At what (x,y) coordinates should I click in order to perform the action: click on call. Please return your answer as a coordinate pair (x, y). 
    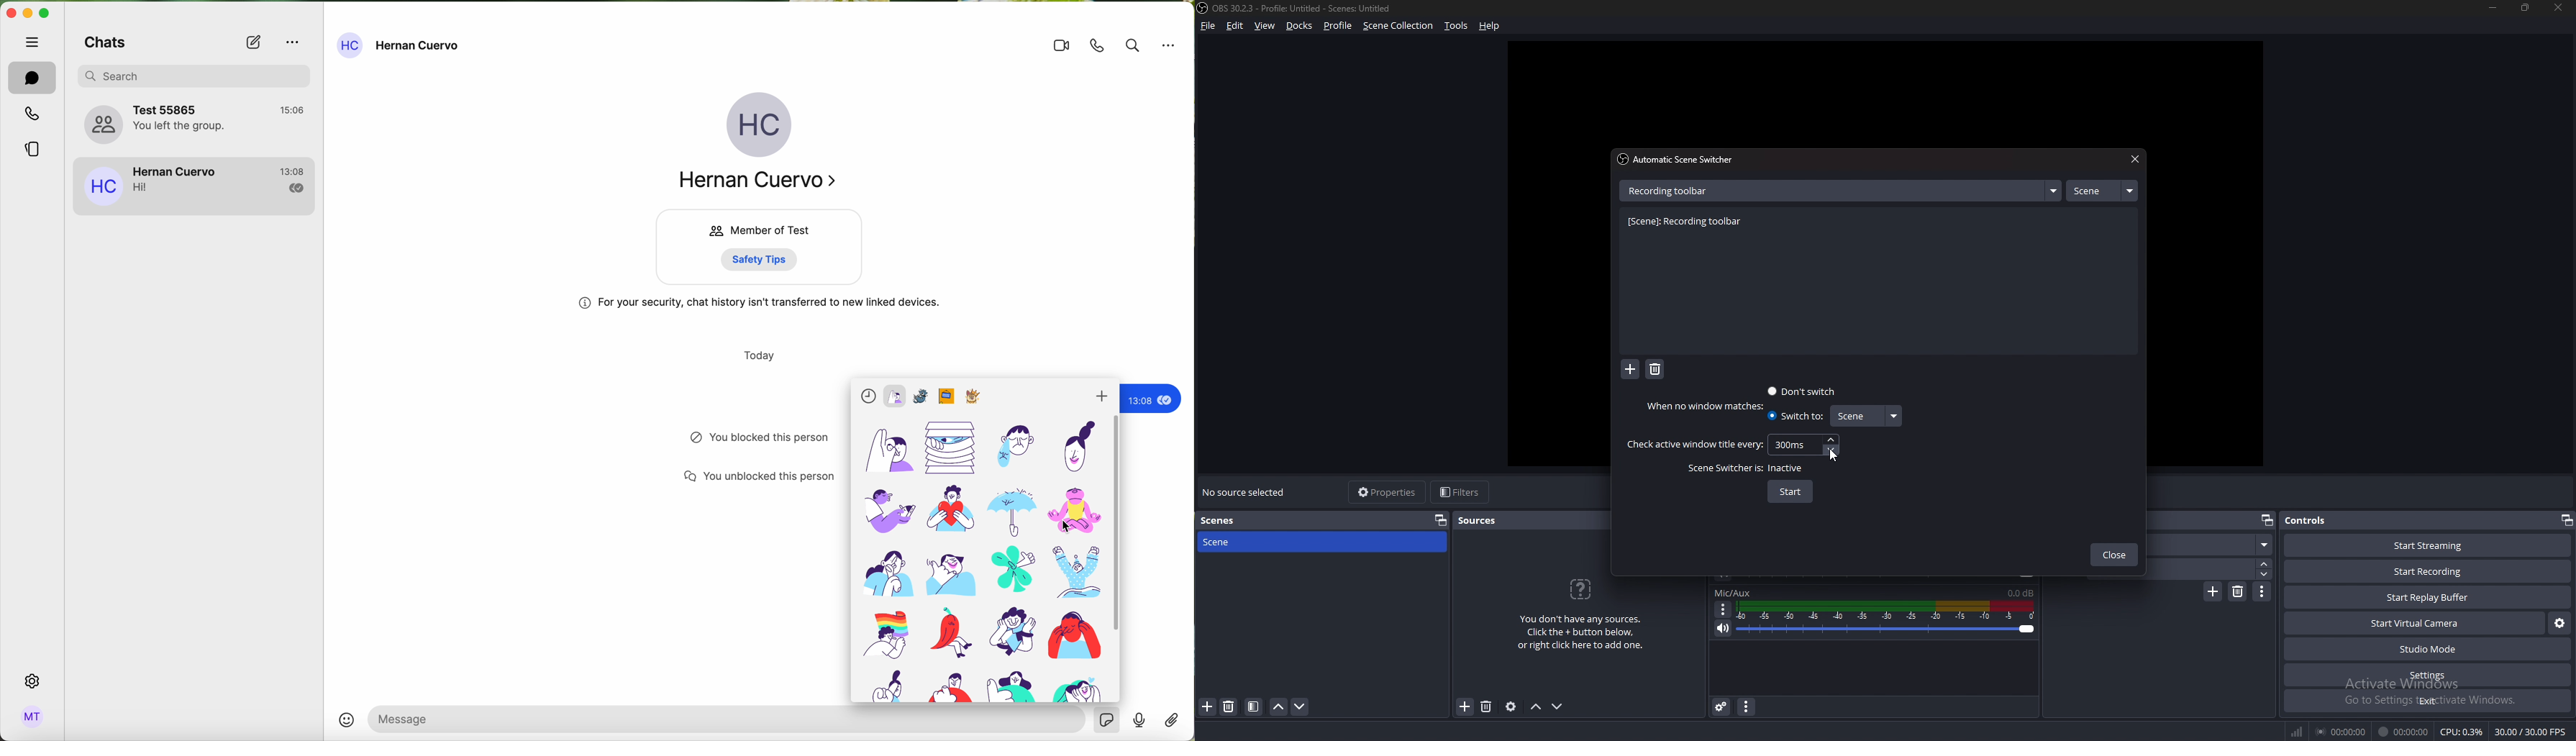
    Looking at the image, I should click on (1099, 45).